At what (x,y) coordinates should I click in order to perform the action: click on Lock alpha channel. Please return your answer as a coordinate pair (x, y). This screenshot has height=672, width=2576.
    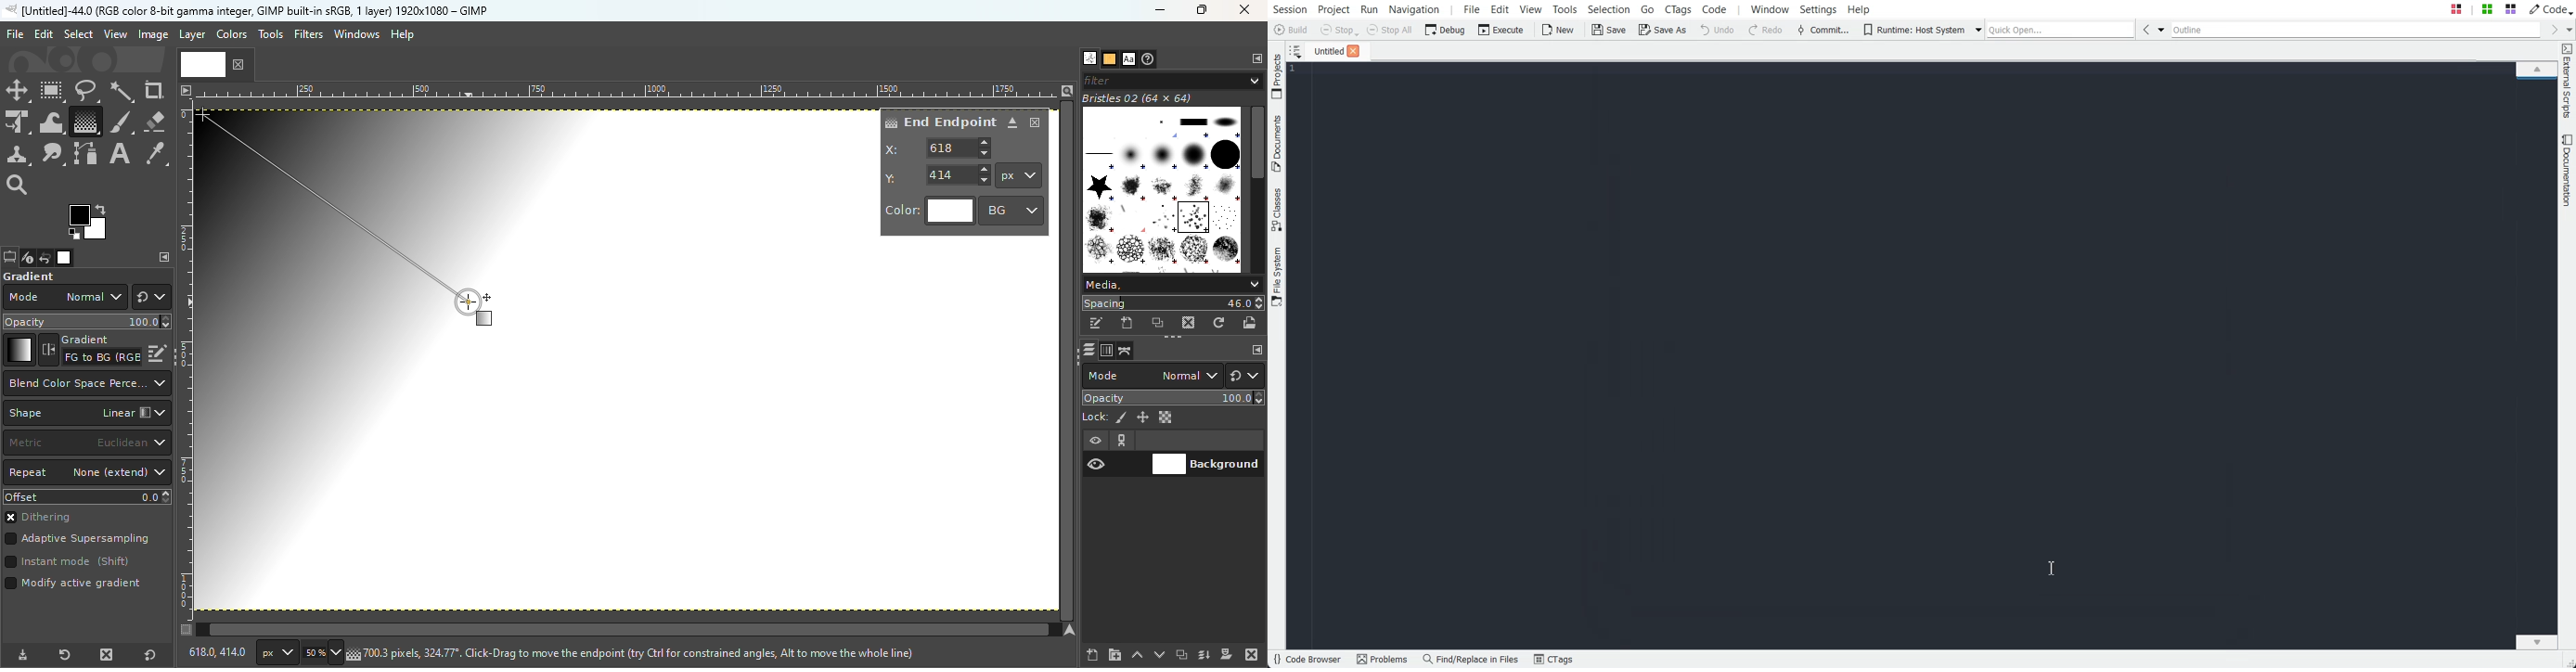
    Looking at the image, I should click on (1167, 418).